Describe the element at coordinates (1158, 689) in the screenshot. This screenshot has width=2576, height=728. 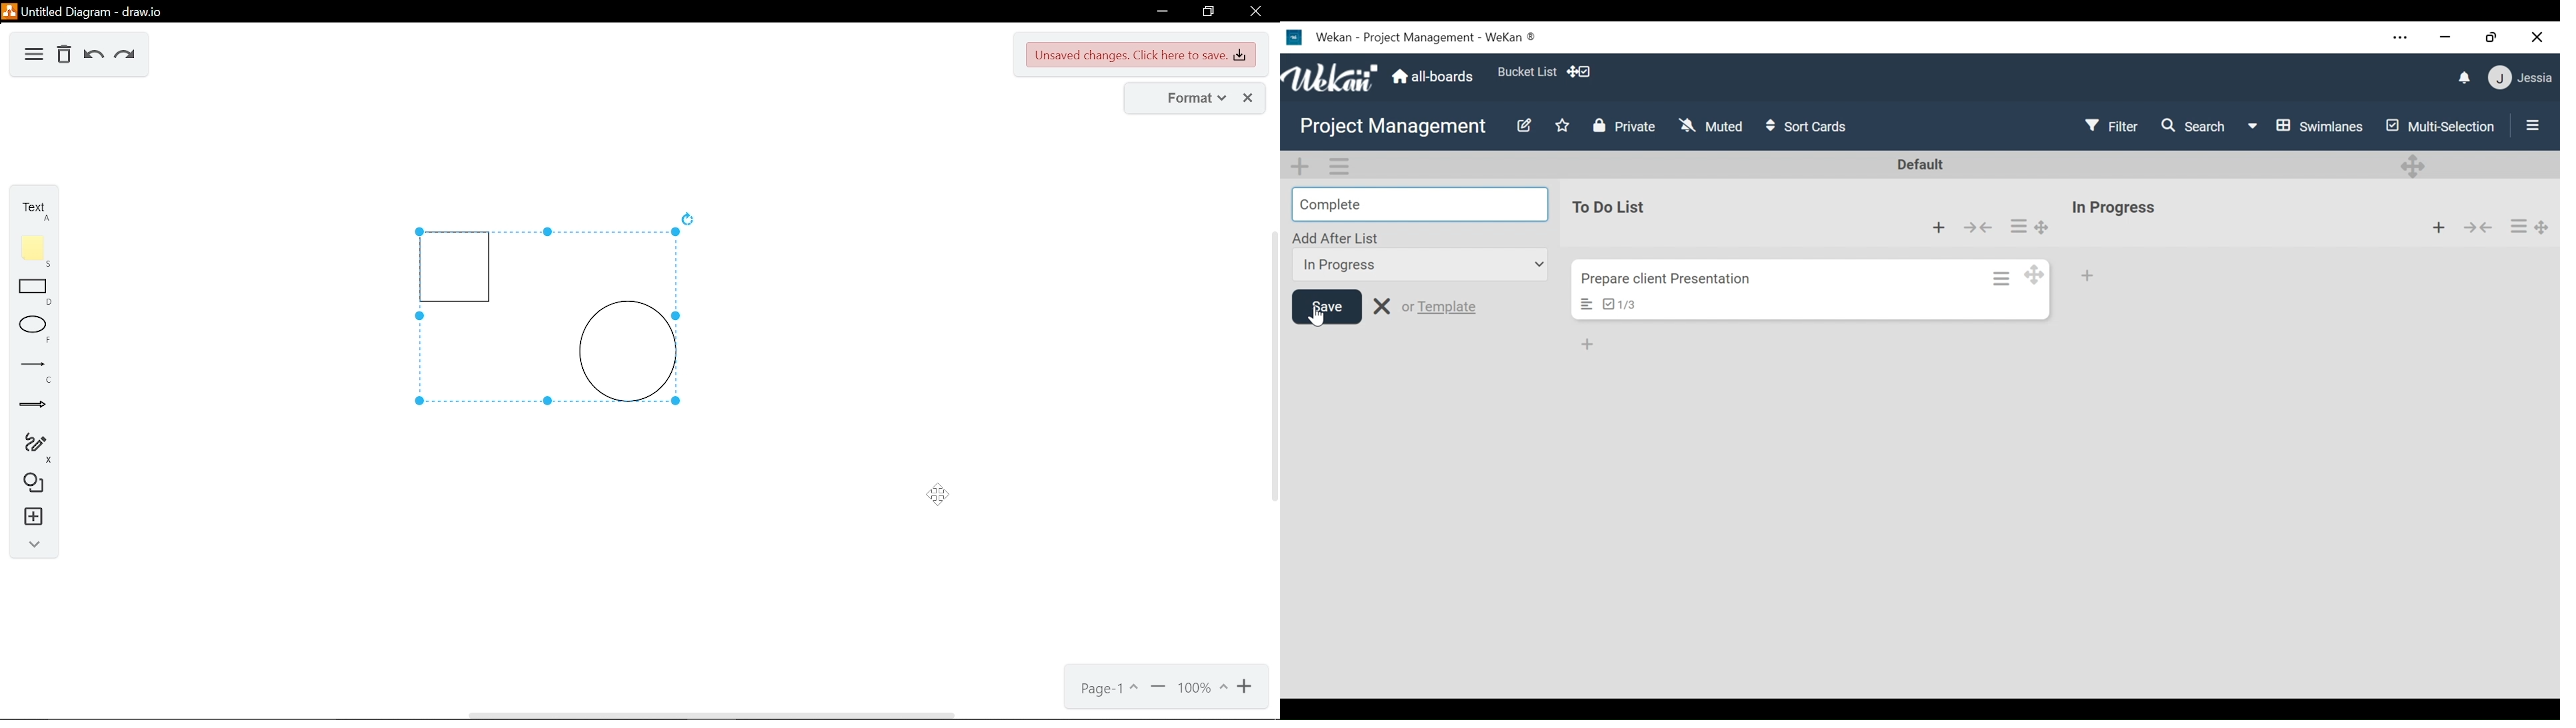
I see `zoom out` at that location.